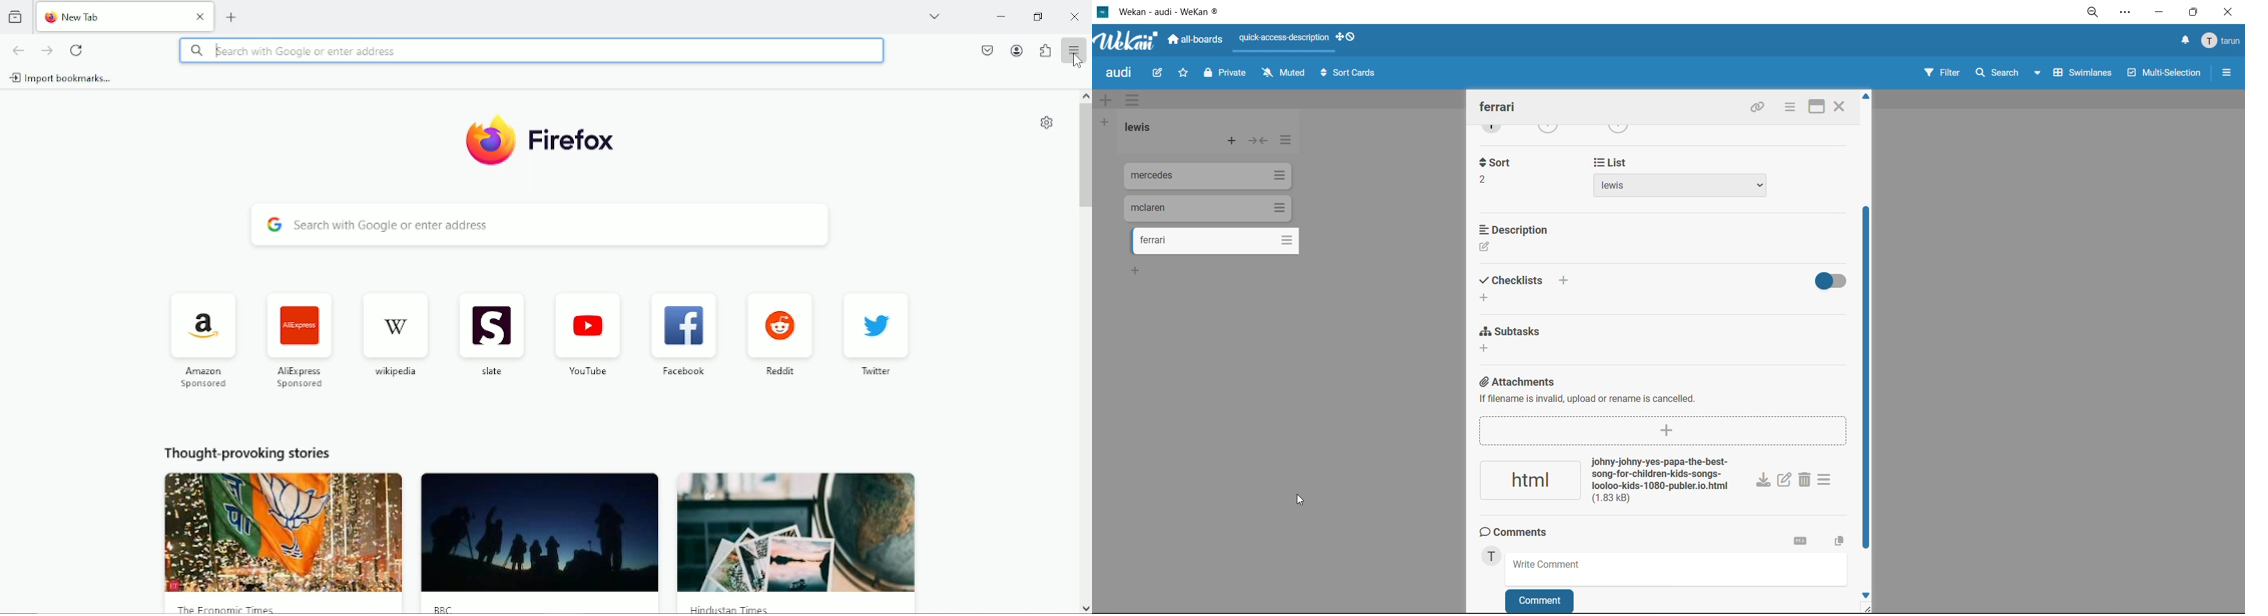 Image resolution: width=2268 pixels, height=616 pixels. Describe the element at coordinates (1612, 482) in the screenshot. I see `attachment added` at that location.